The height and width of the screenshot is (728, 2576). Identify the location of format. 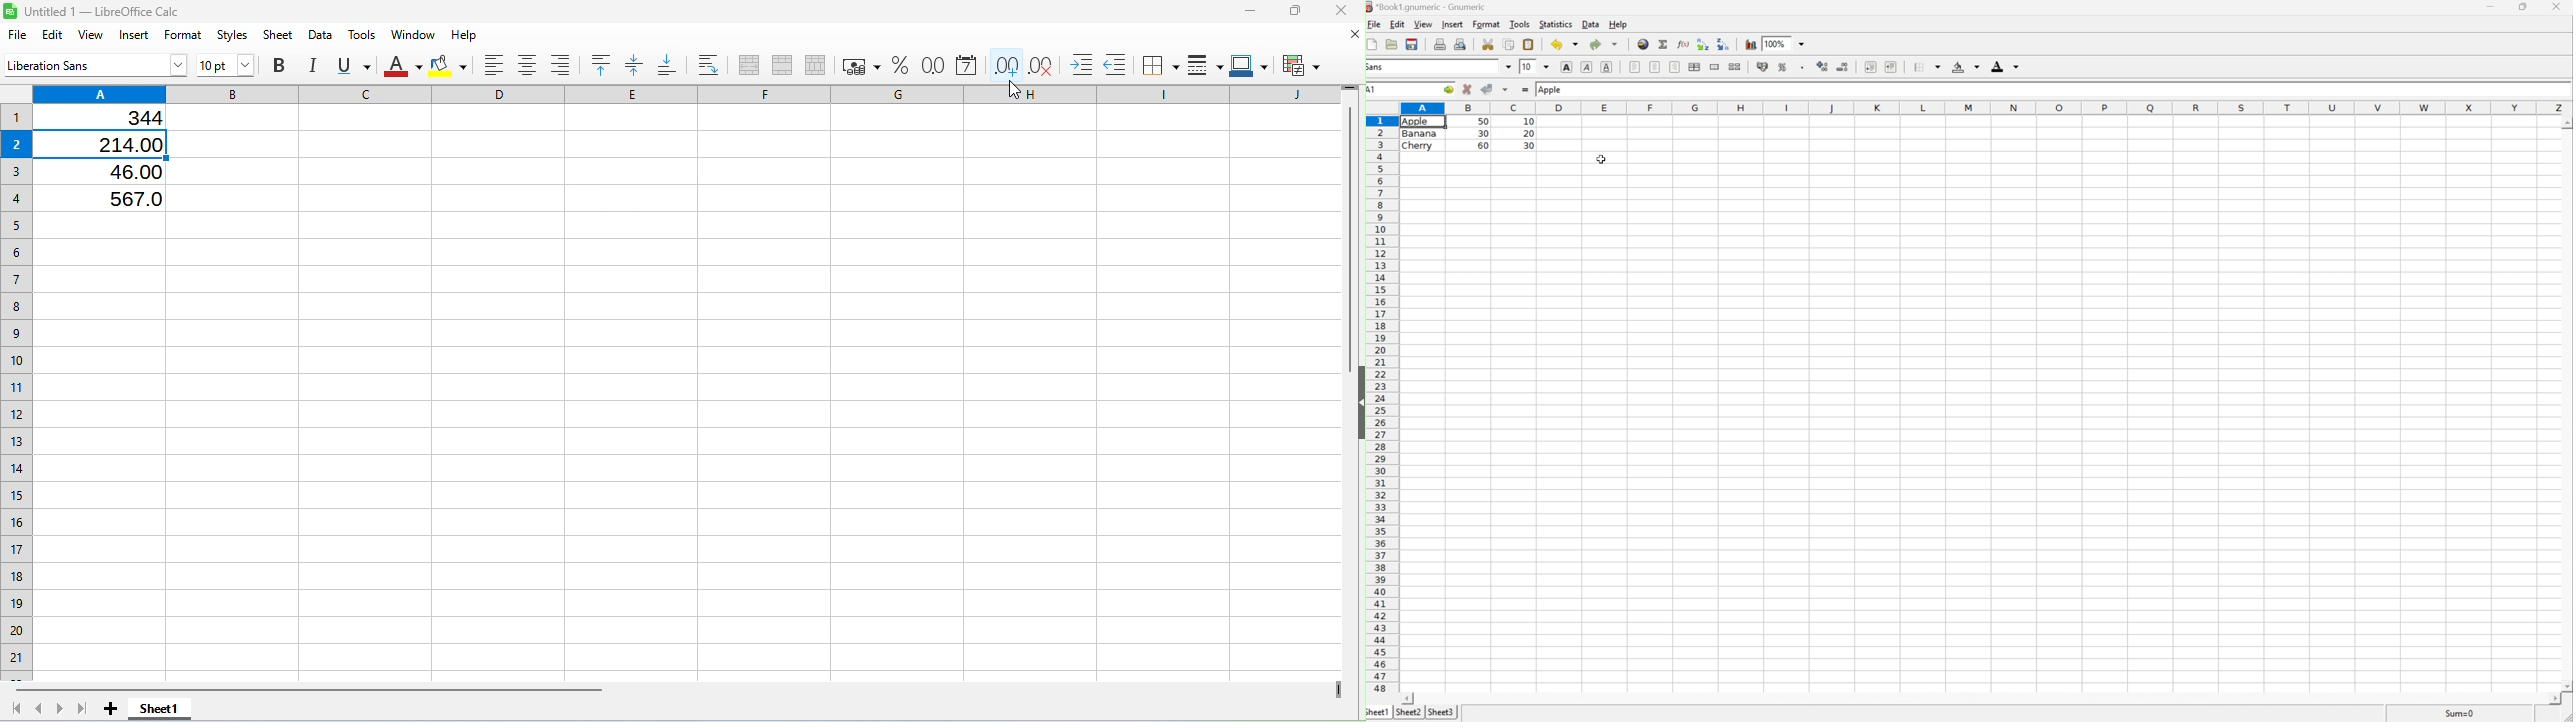
(1487, 24).